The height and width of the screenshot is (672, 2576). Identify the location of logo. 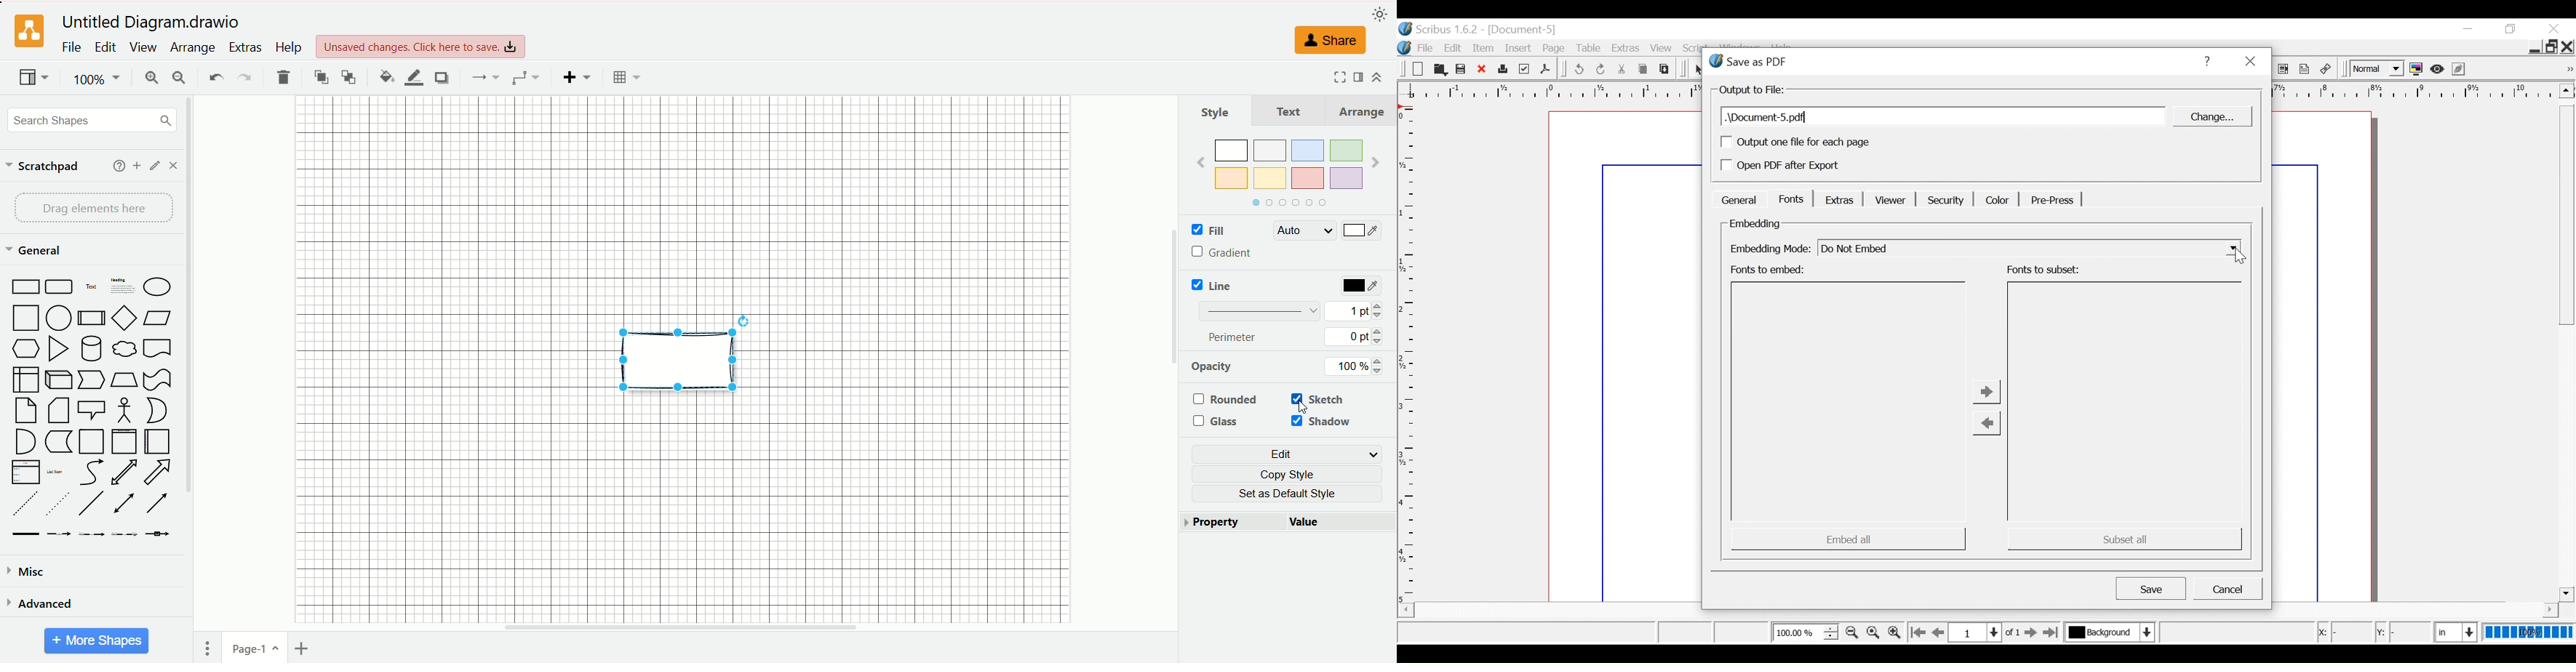
(27, 32).